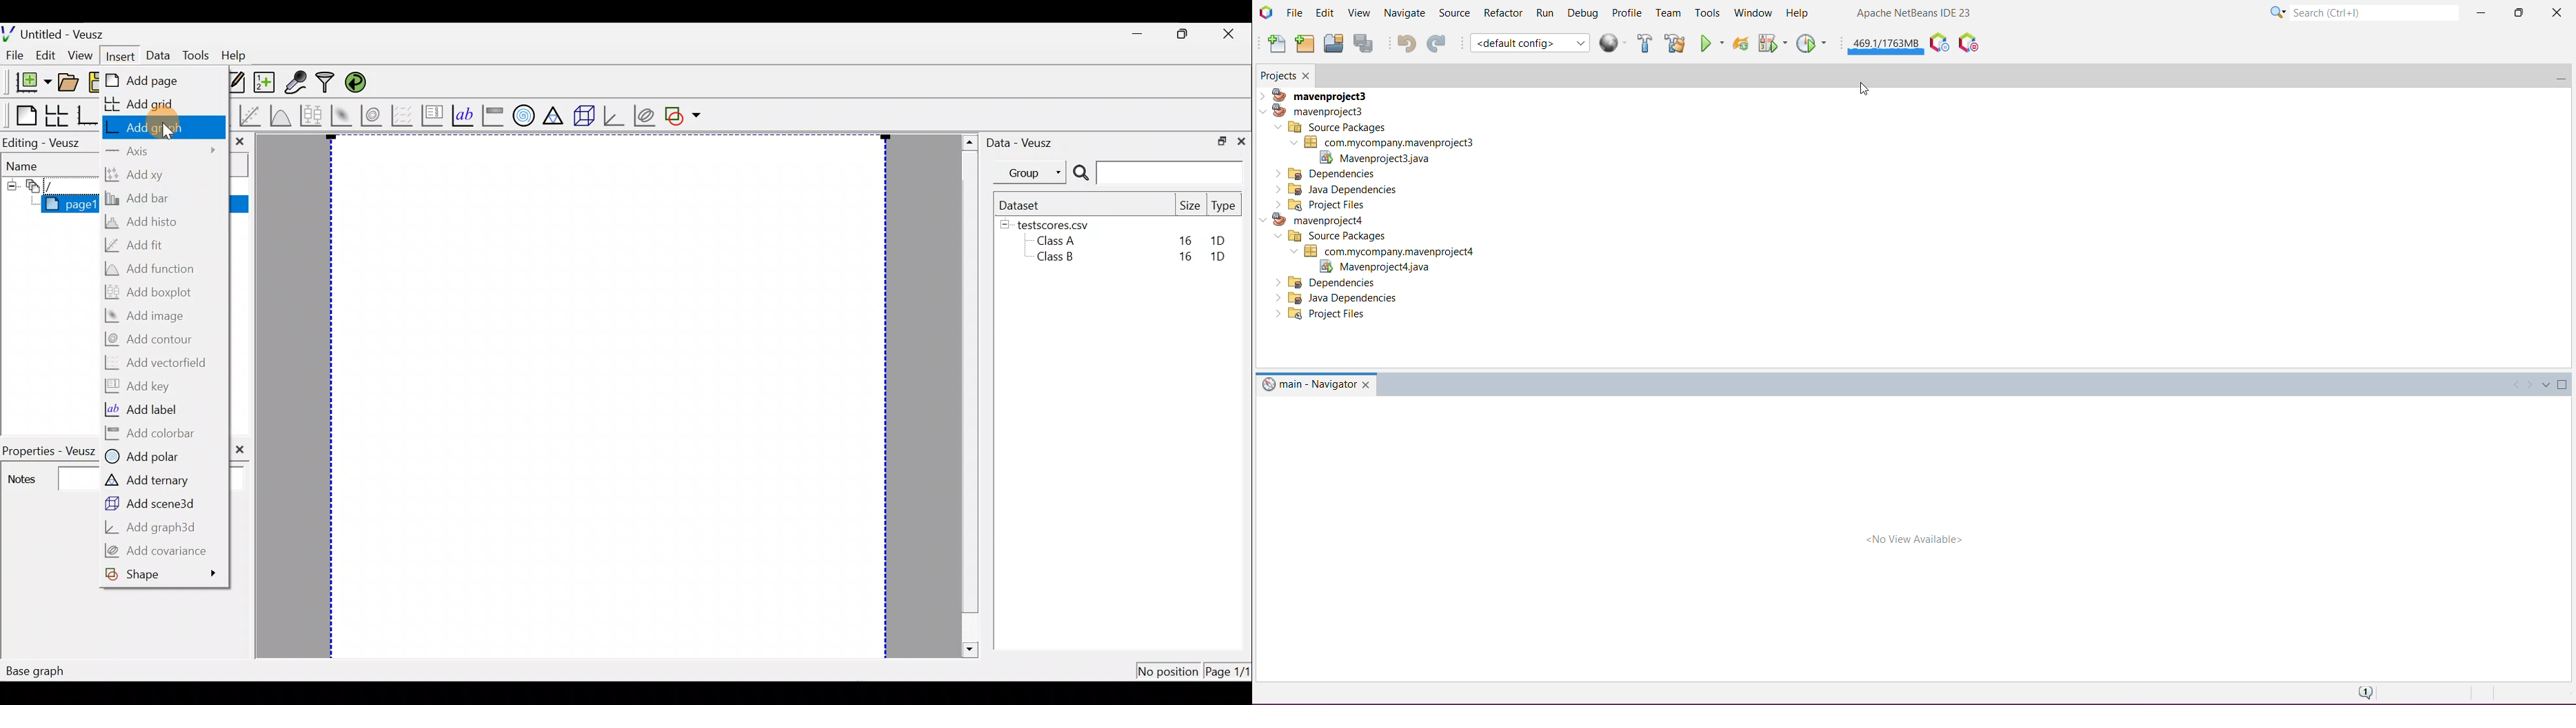 The image size is (2576, 728). What do you see at coordinates (1669, 13) in the screenshot?
I see `Teams` at bounding box center [1669, 13].